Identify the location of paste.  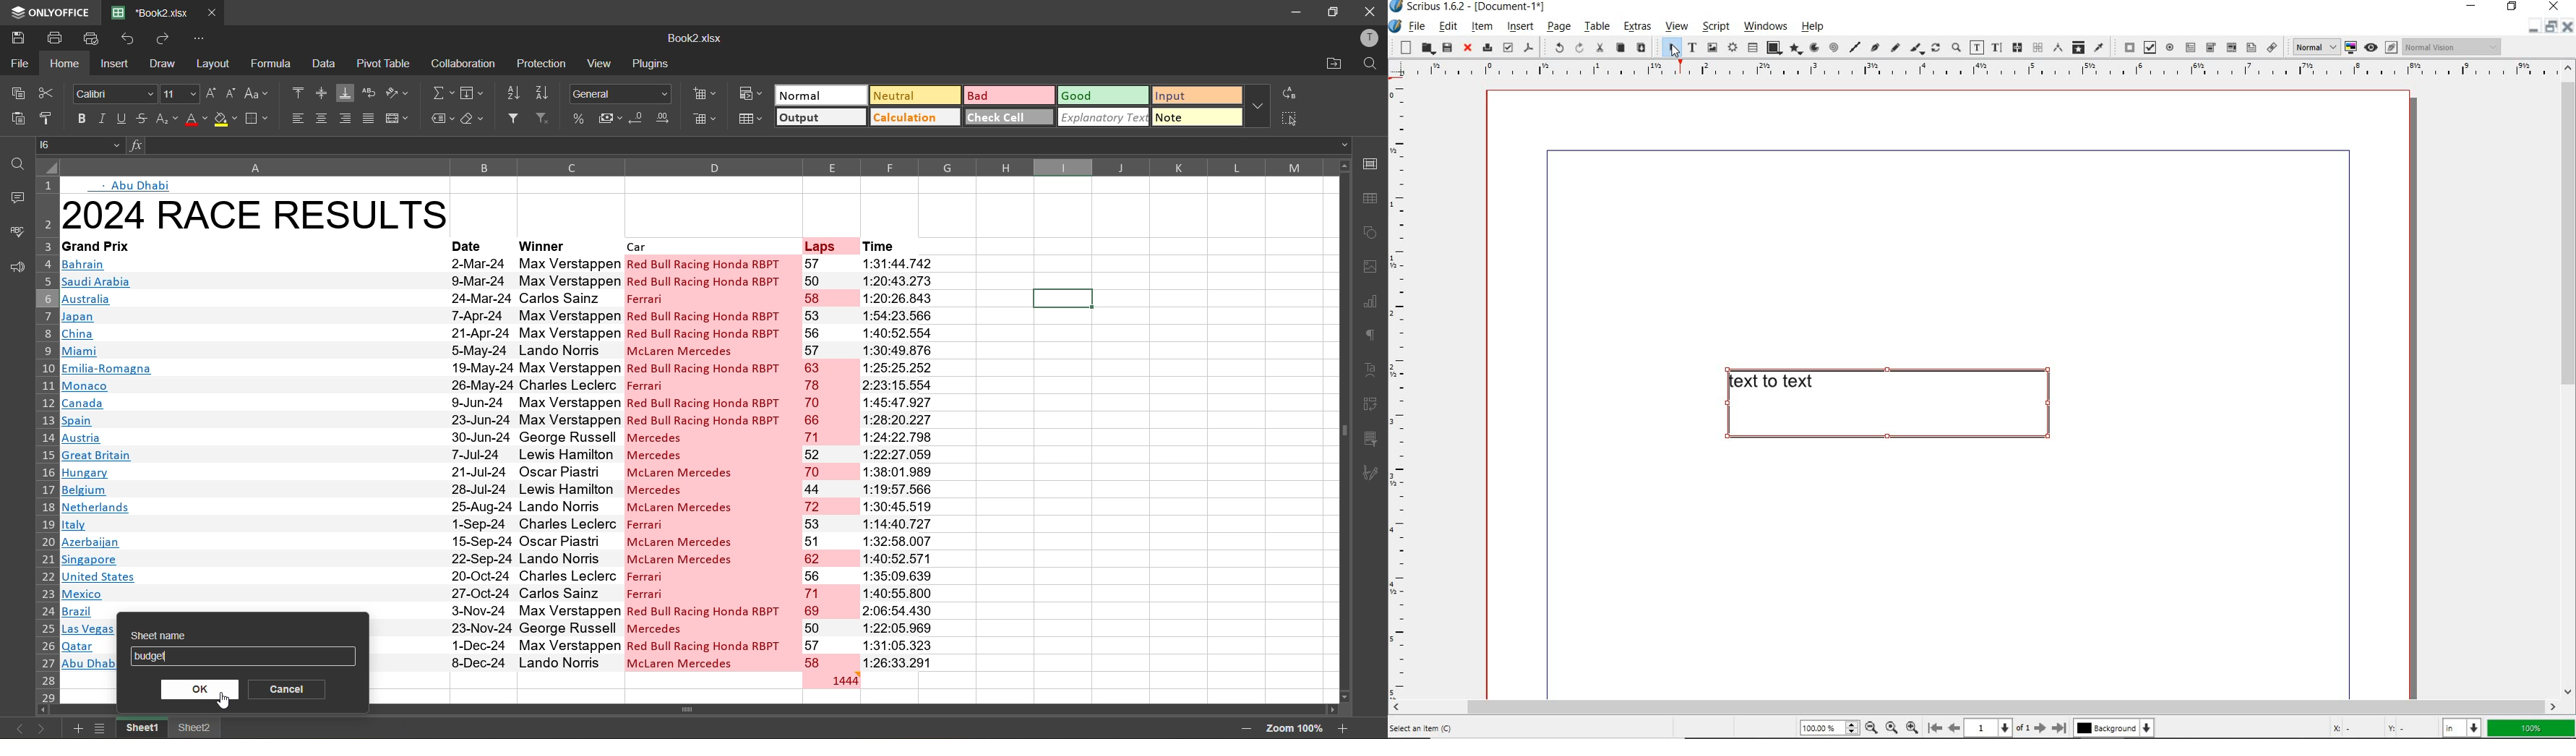
(19, 121).